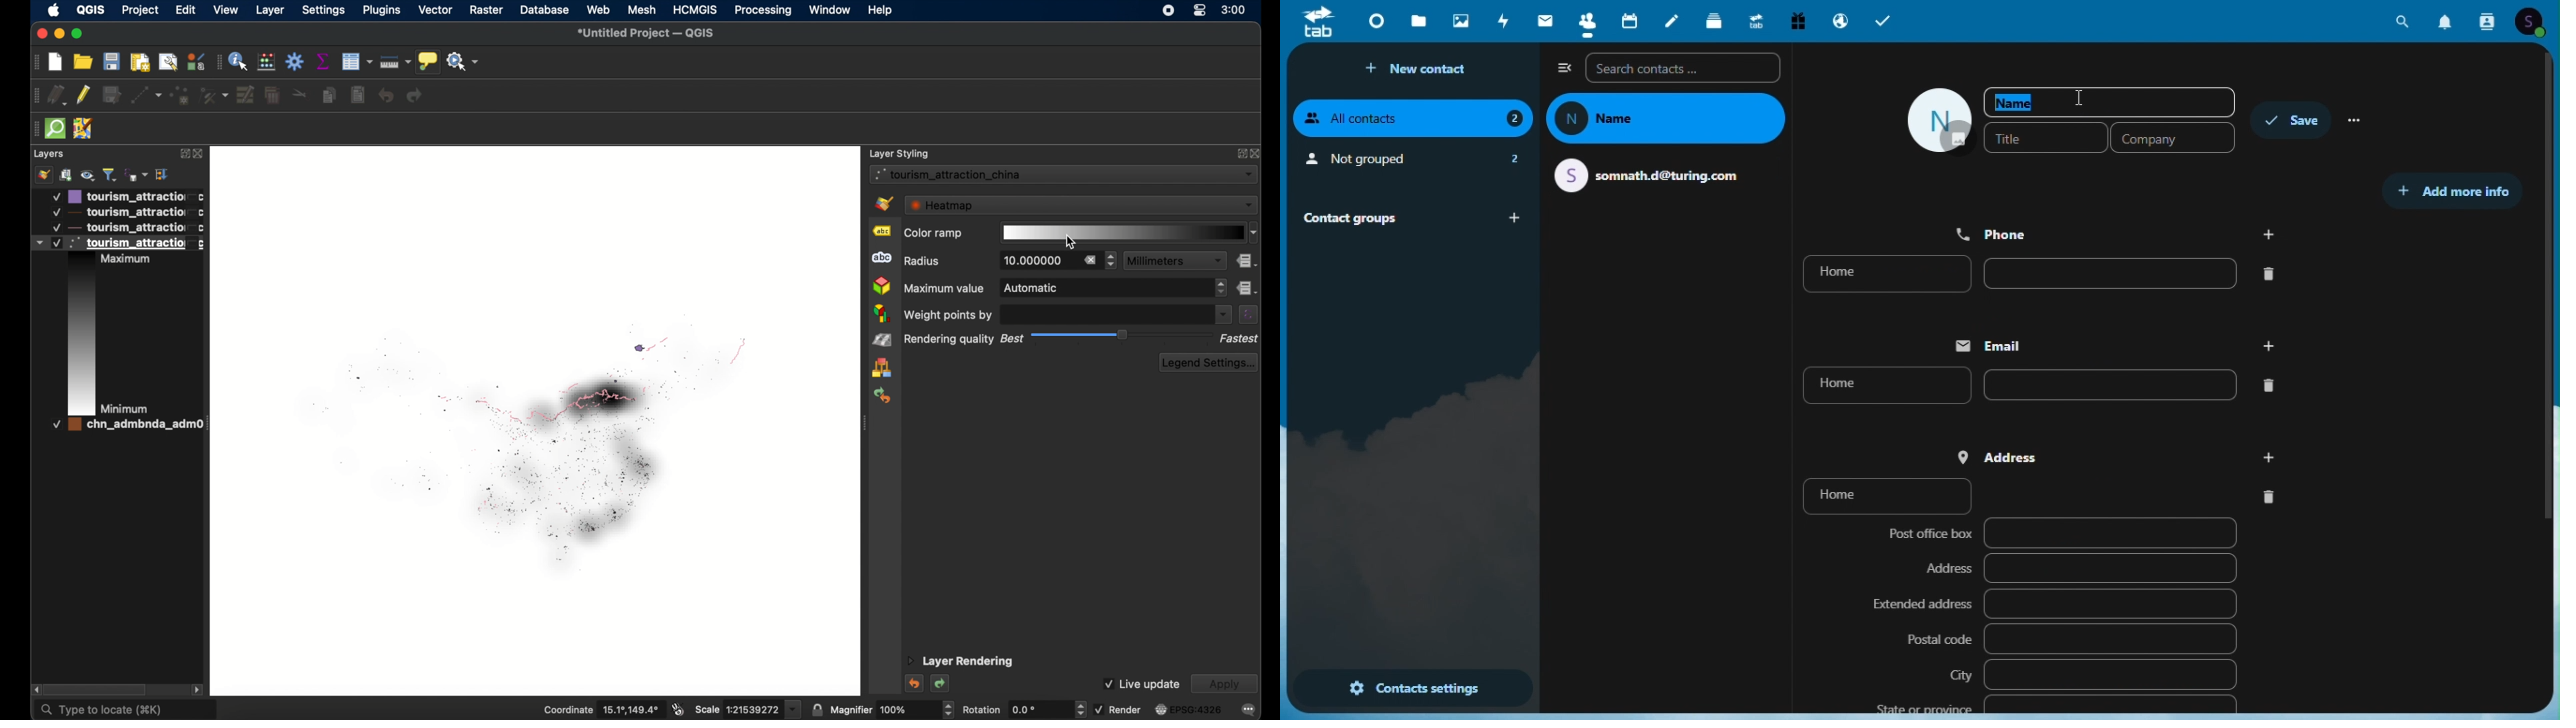  I want to click on Extended address, so click(2053, 605).